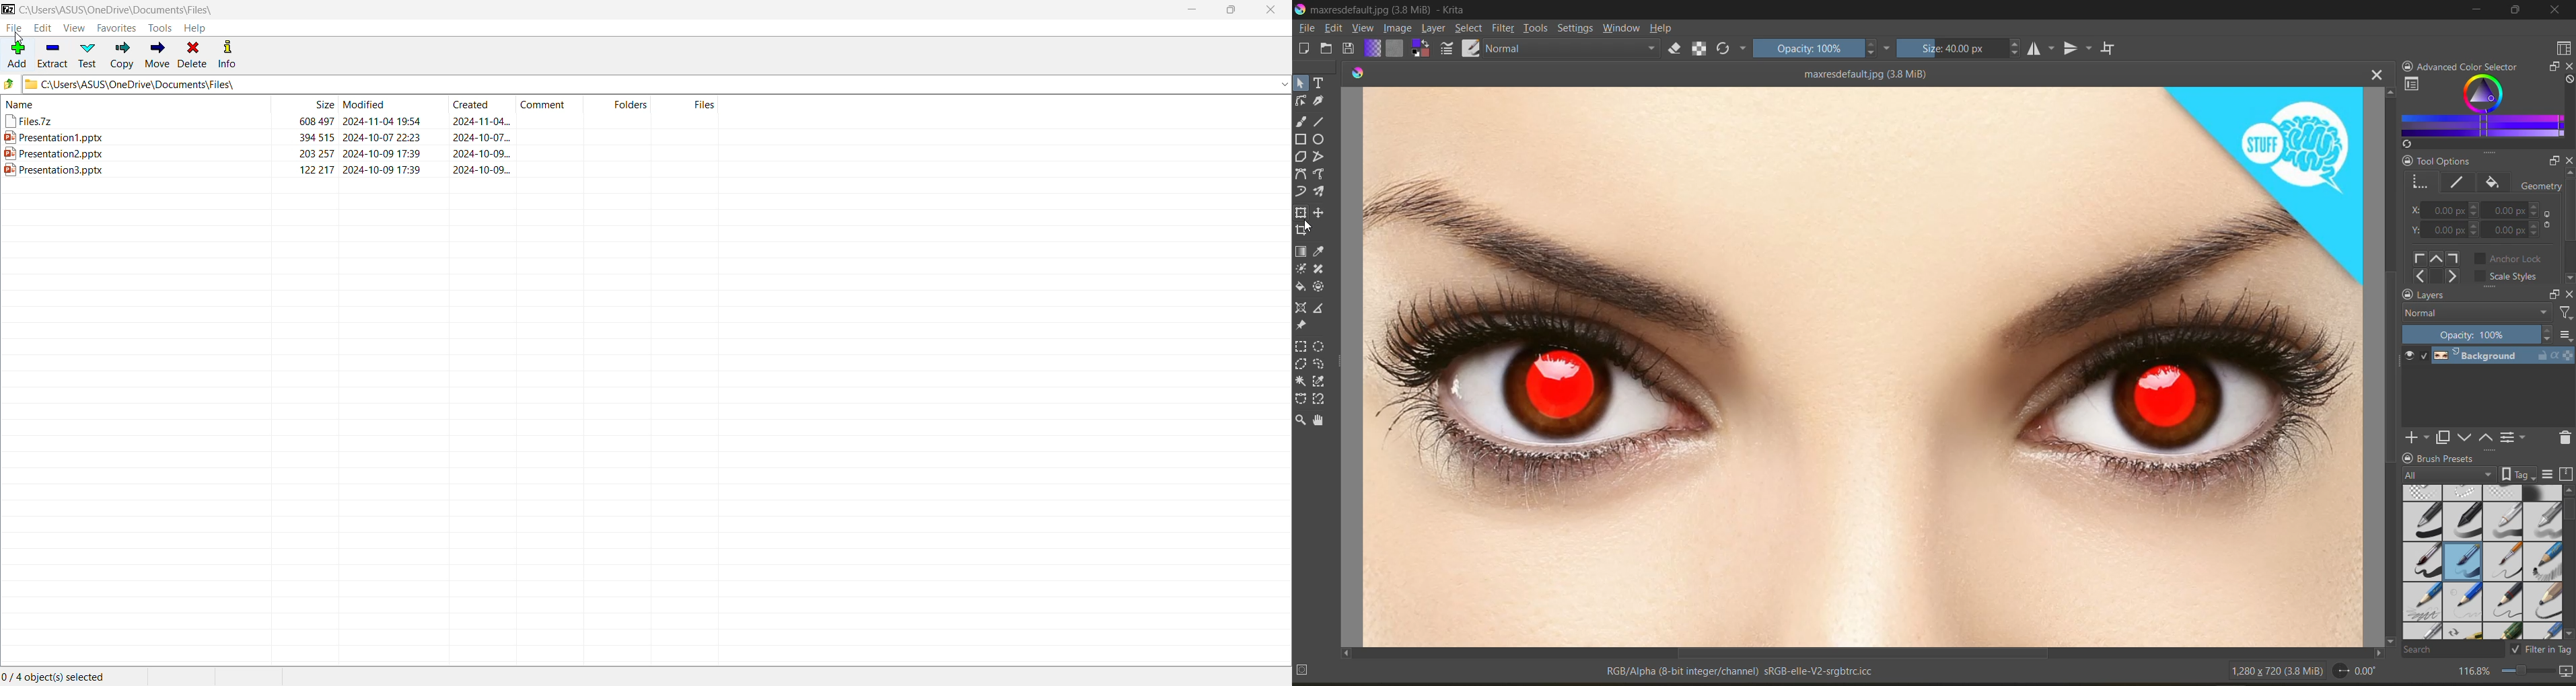  What do you see at coordinates (1864, 654) in the screenshot?
I see `horizontal scroll bar` at bounding box center [1864, 654].